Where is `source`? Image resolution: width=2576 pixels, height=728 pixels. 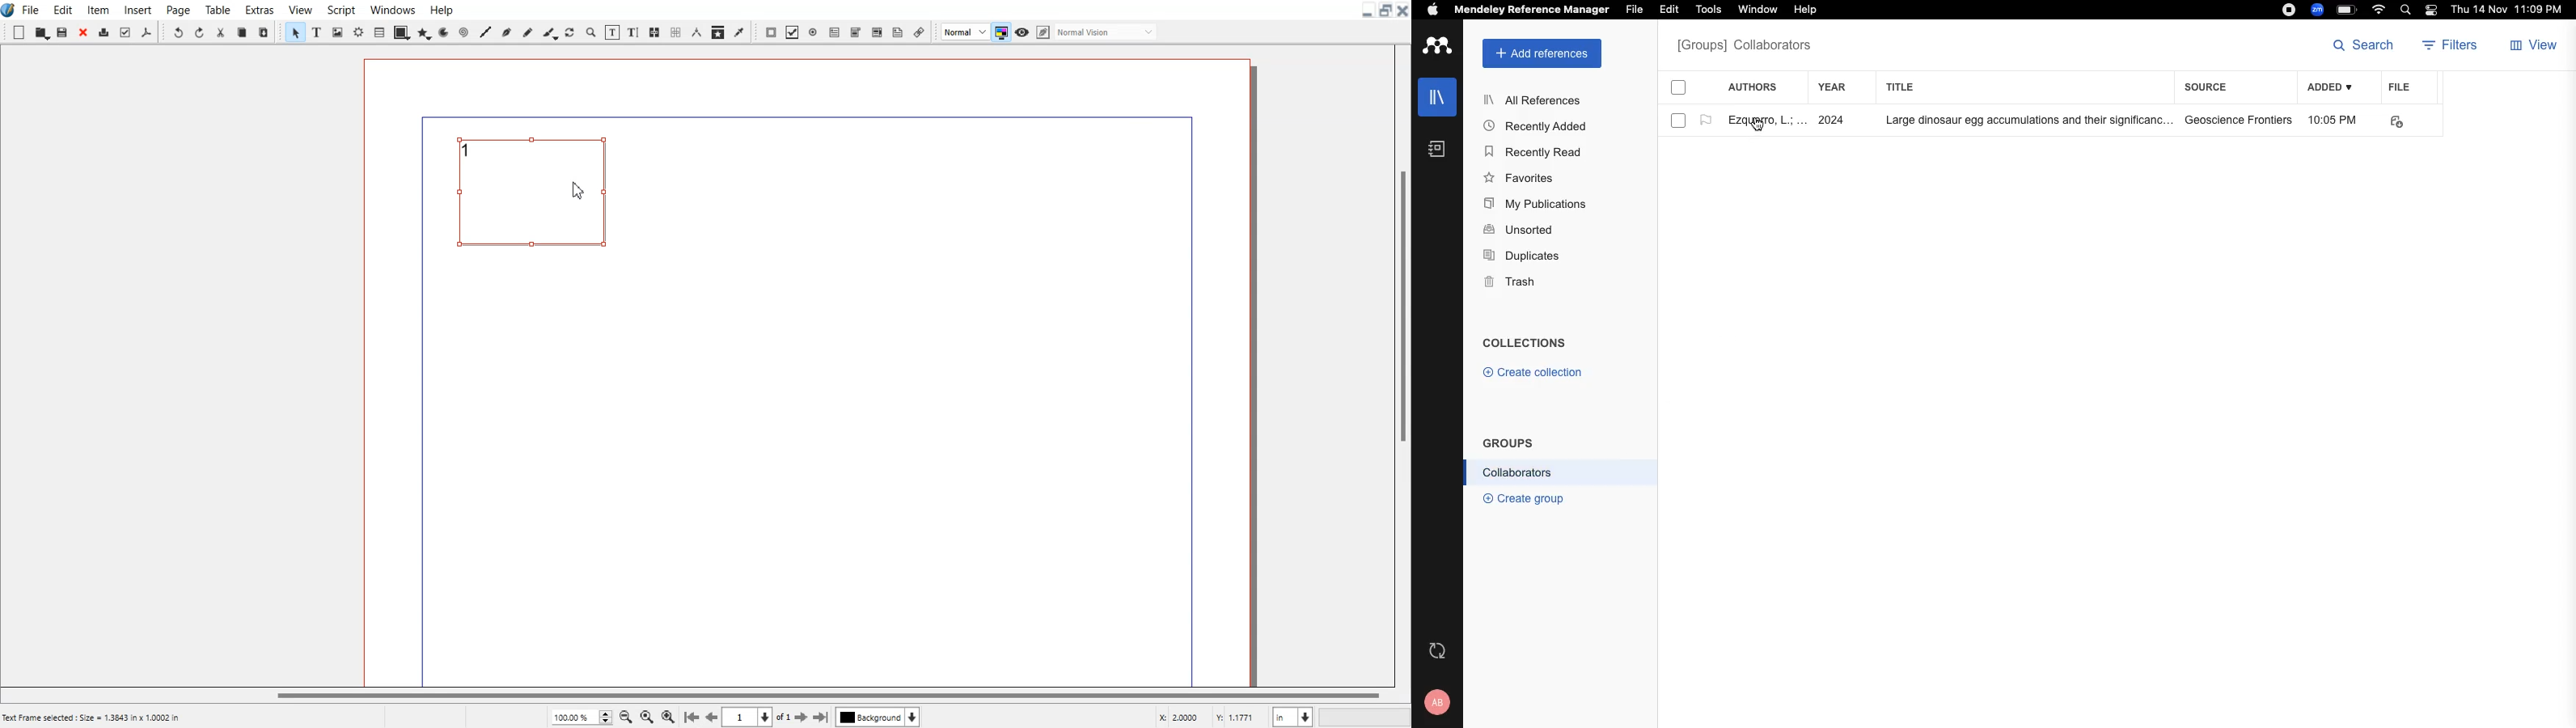
source is located at coordinates (2208, 88).